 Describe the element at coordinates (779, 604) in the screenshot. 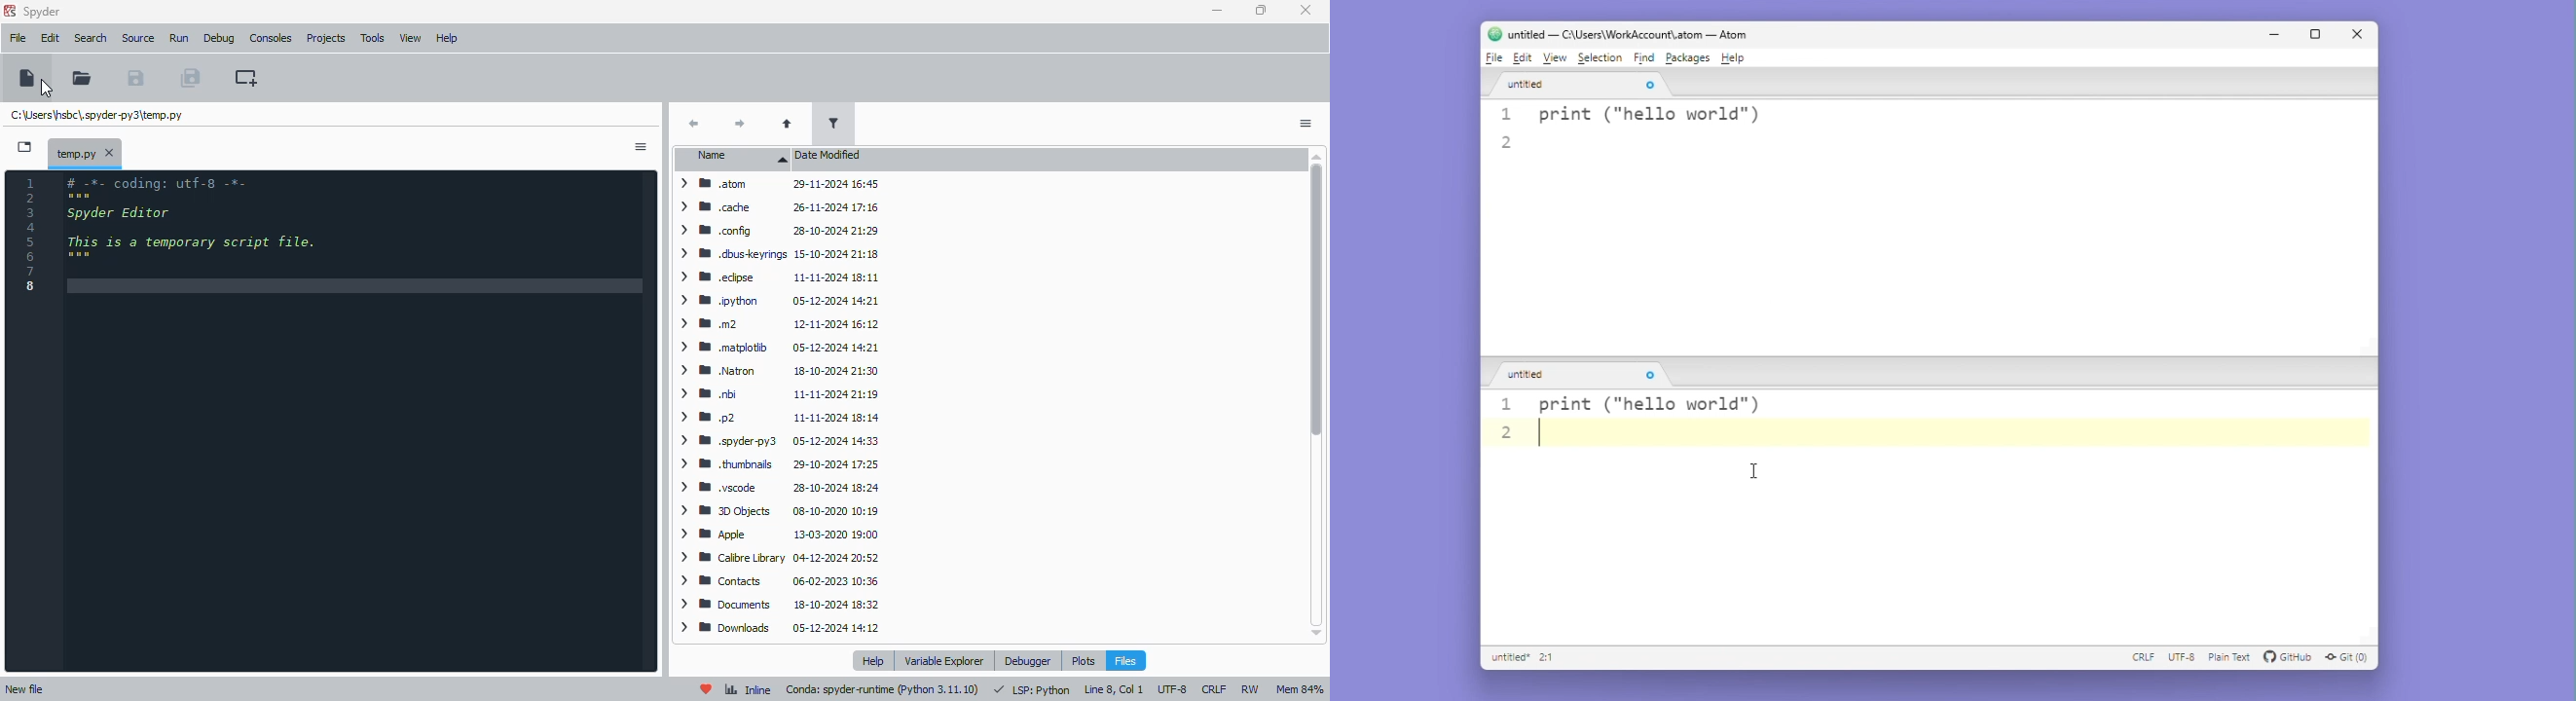

I see `> B® Documents 18-10-2024 18:32` at that location.